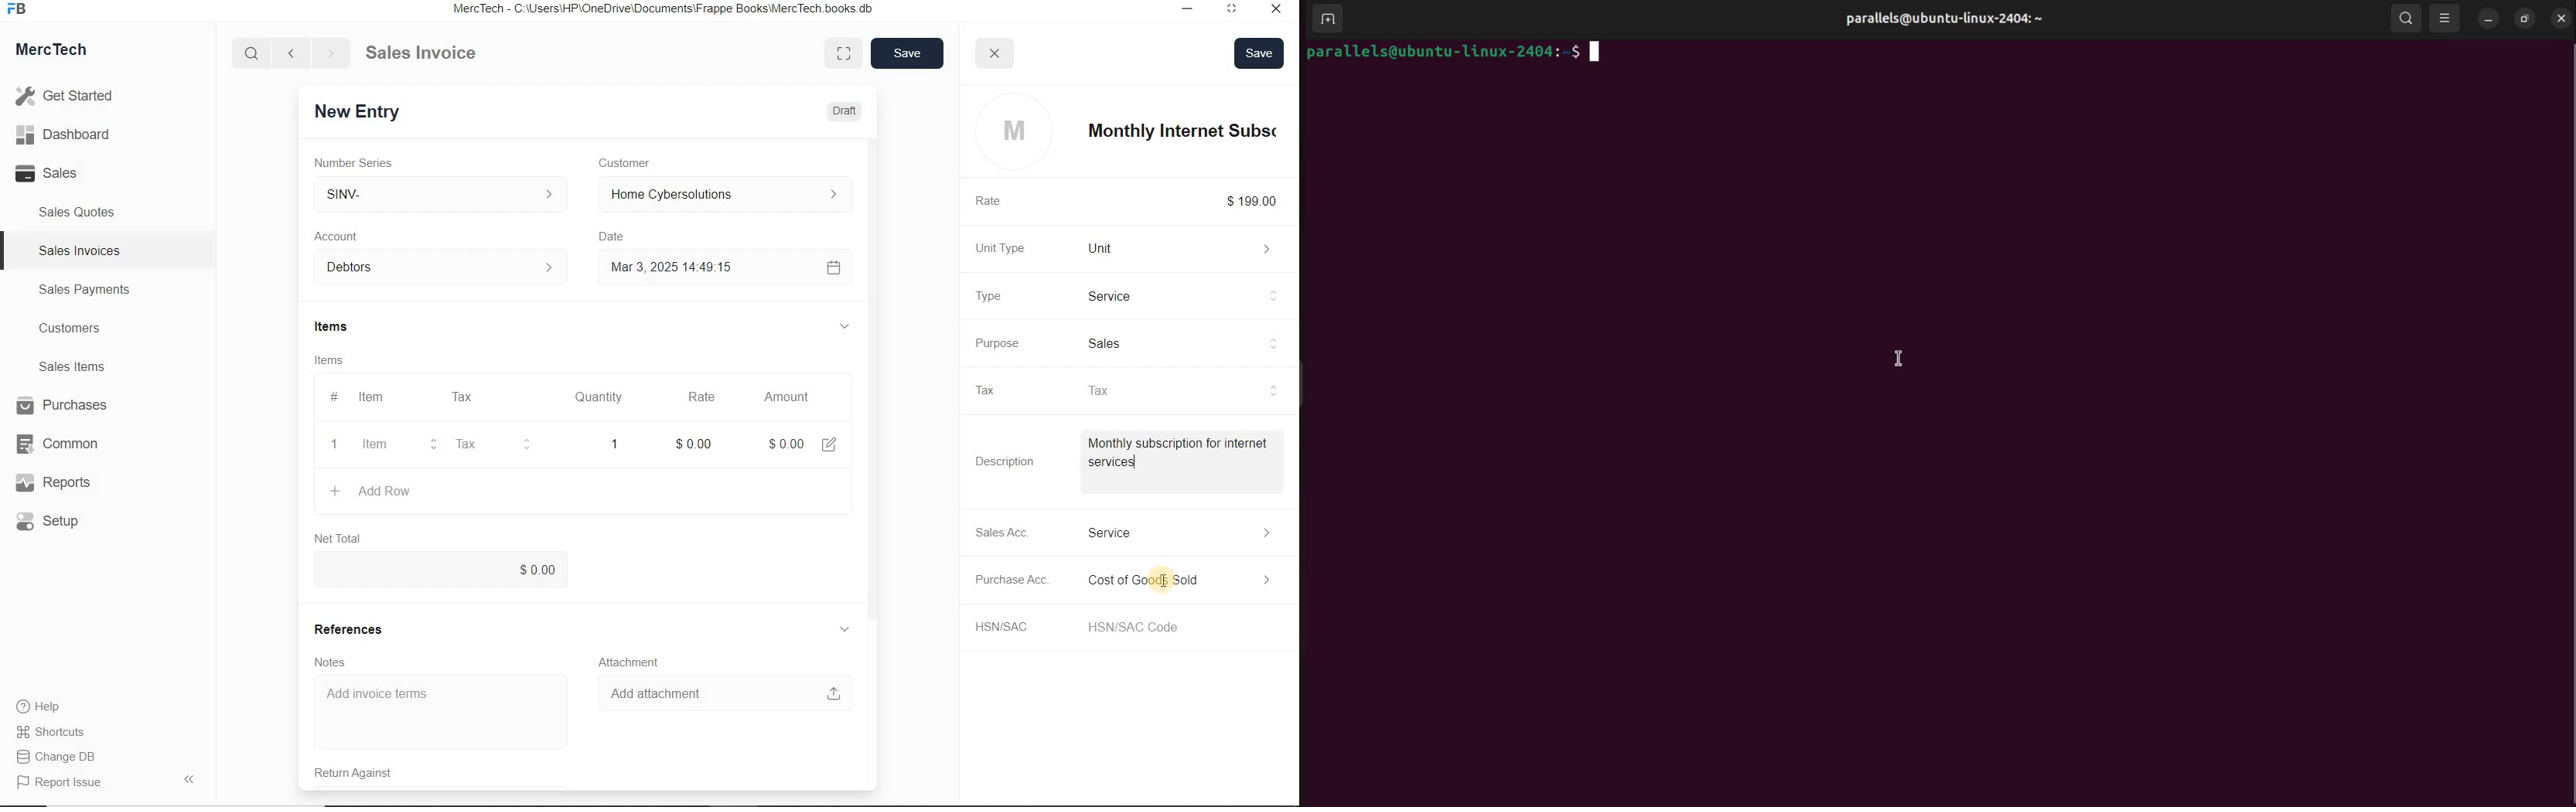  Describe the element at coordinates (2406, 18) in the screenshot. I see `search` at that location.